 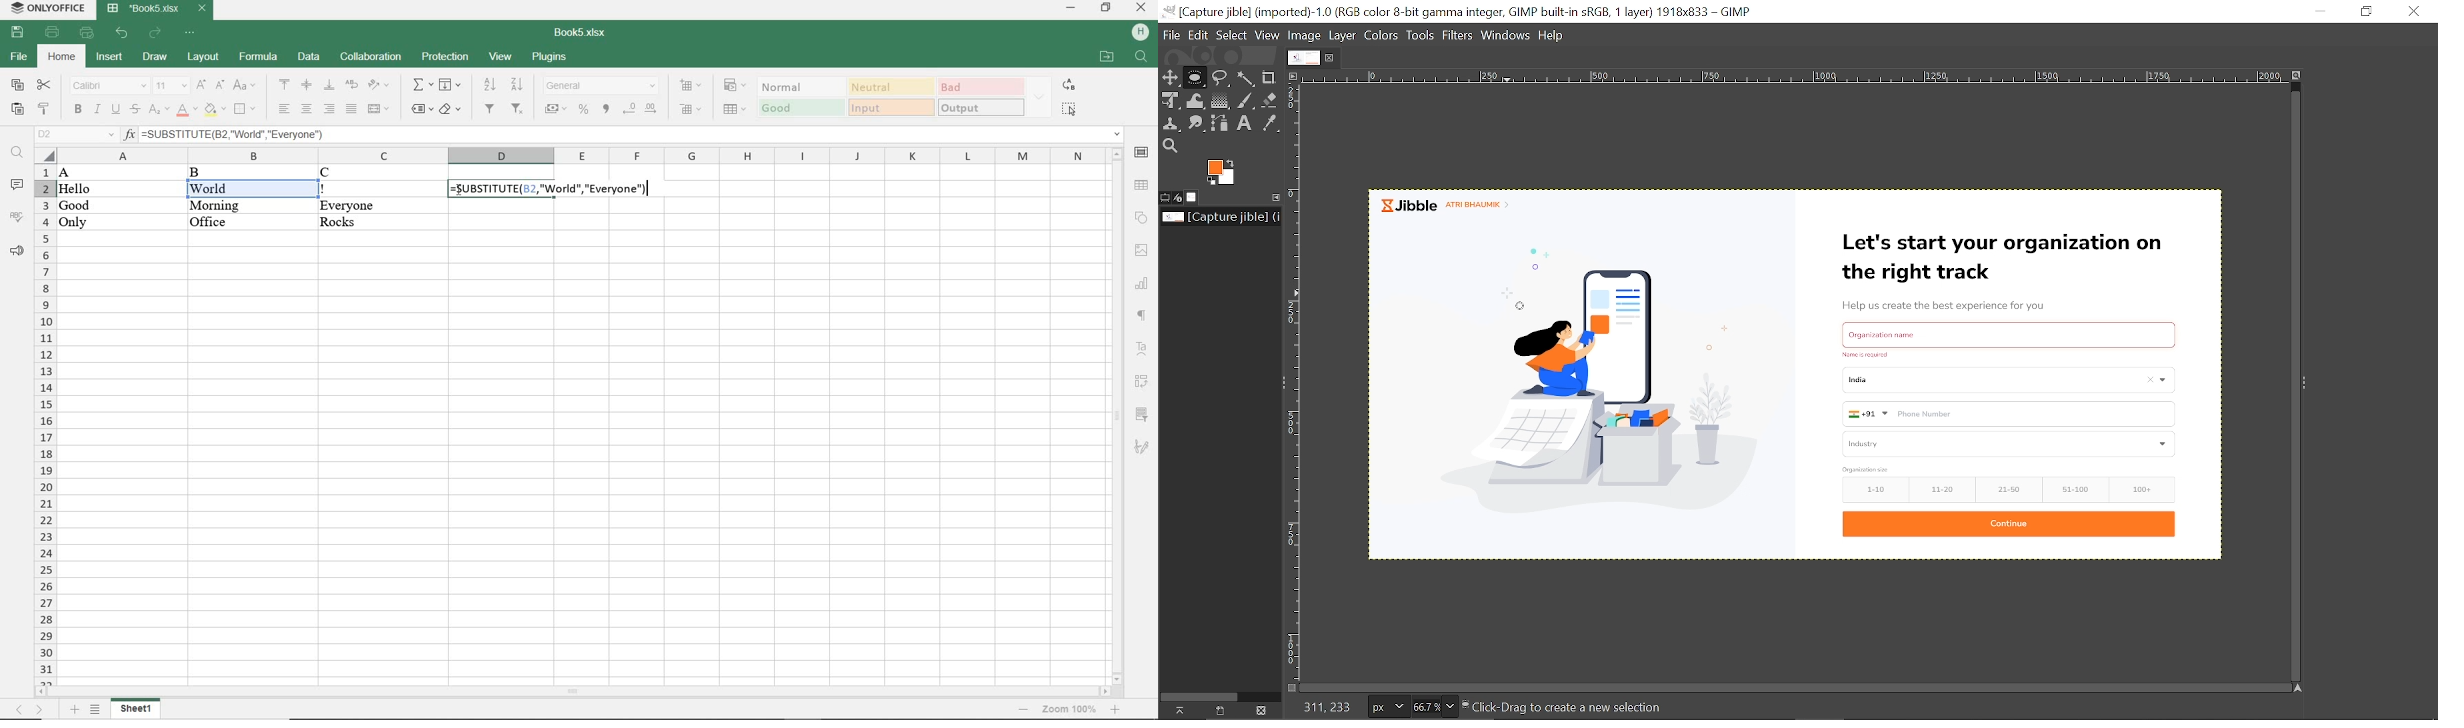 What do you see at coordinates (1141, 250) in the screenshot?
I see `image` at bounding box center [1141, 250].